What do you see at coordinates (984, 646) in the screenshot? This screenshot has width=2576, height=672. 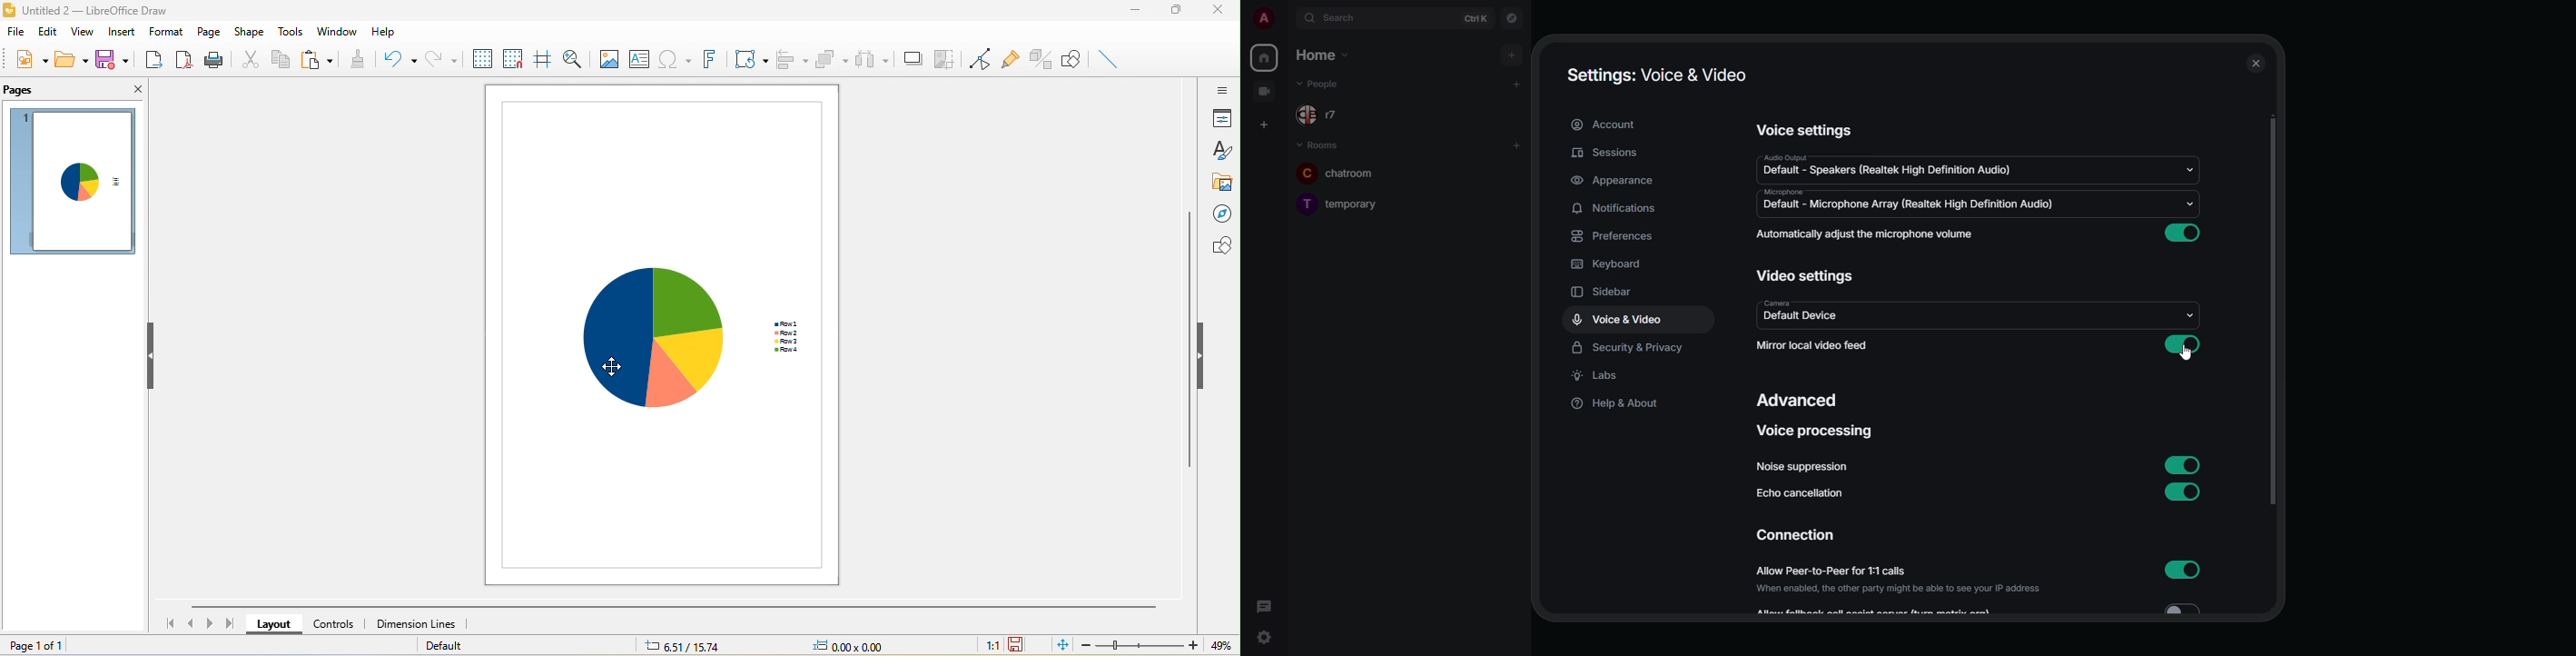 I see `1:1` at bounding box center [984, 646].